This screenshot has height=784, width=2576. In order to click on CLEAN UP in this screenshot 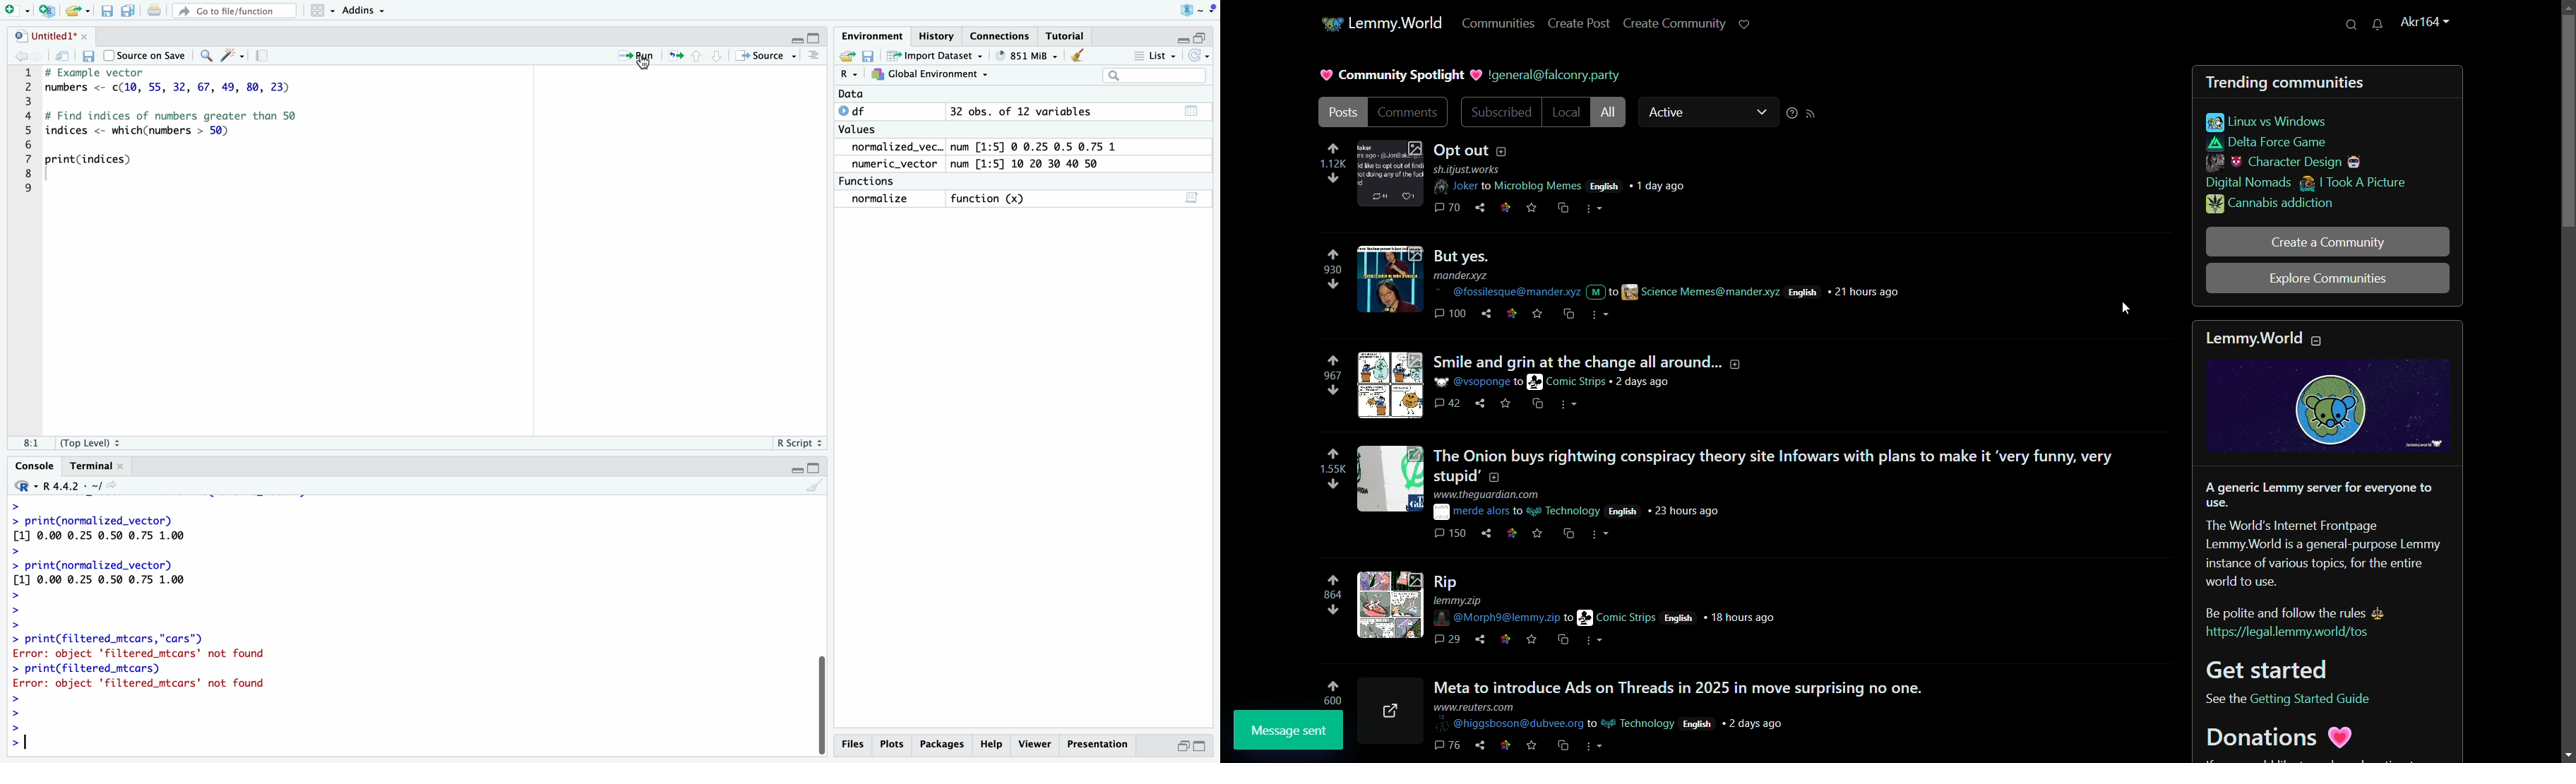, I will do `click(813, 486)`.